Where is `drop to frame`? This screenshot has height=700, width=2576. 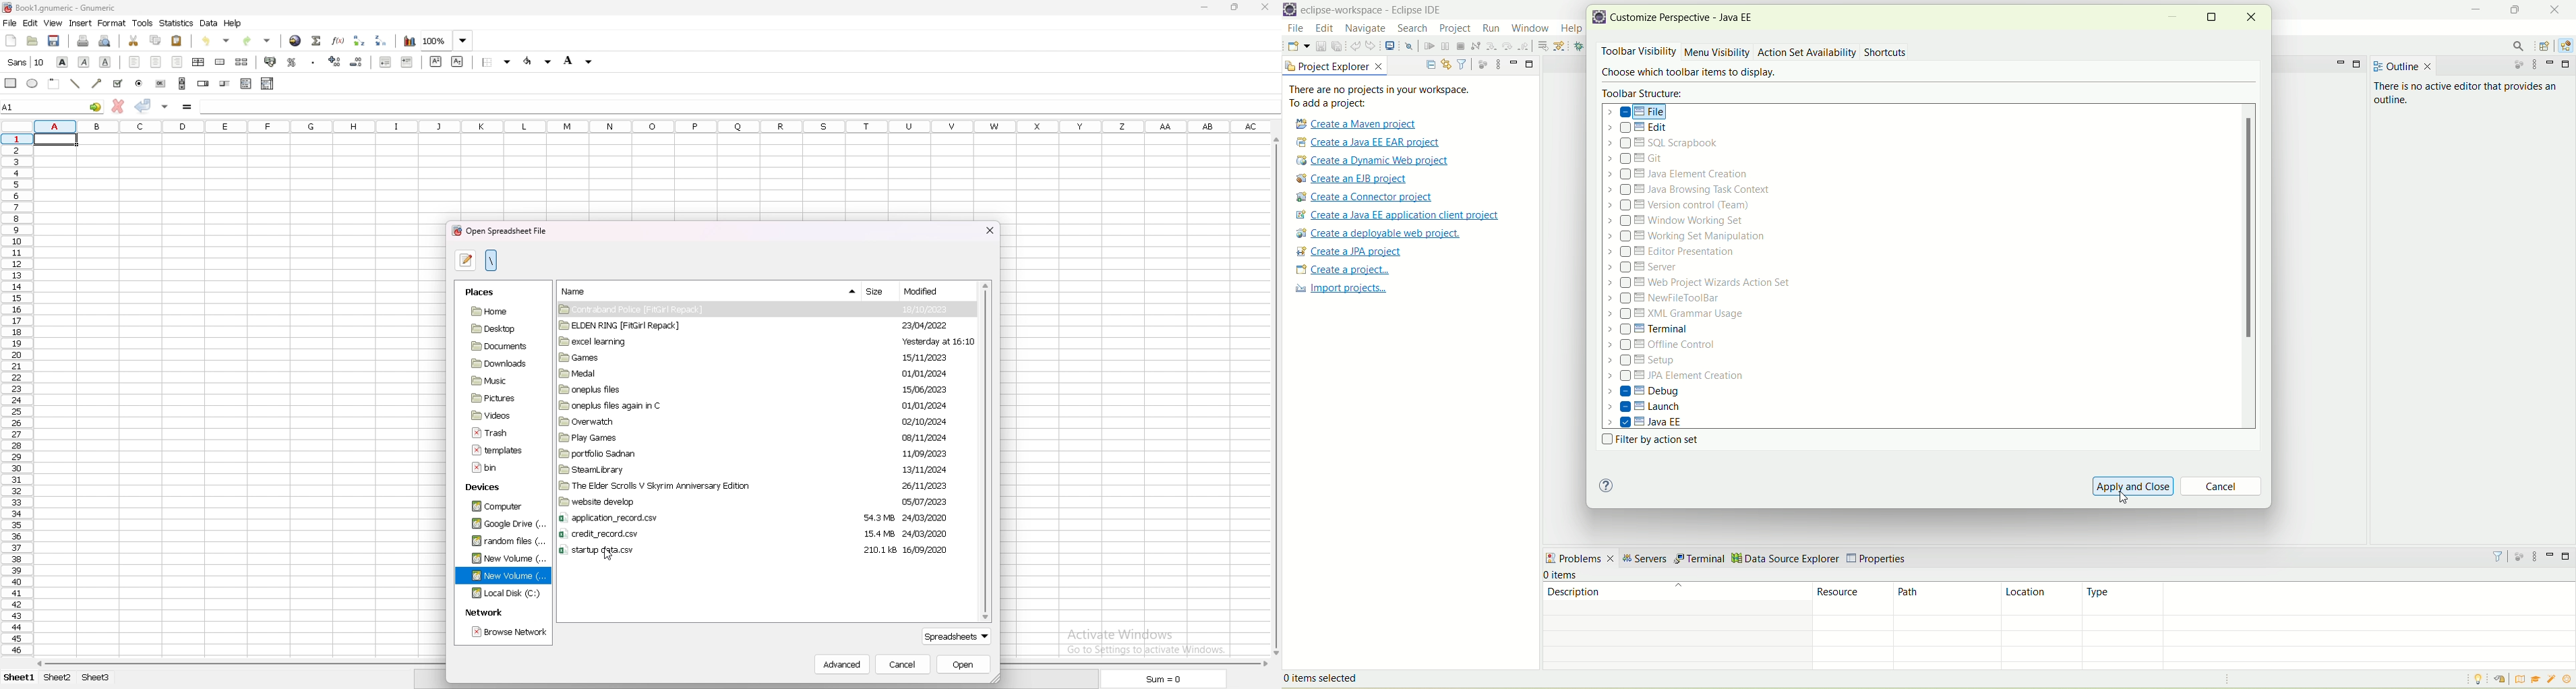 drop to frame is located at coordinates (1542, 46).